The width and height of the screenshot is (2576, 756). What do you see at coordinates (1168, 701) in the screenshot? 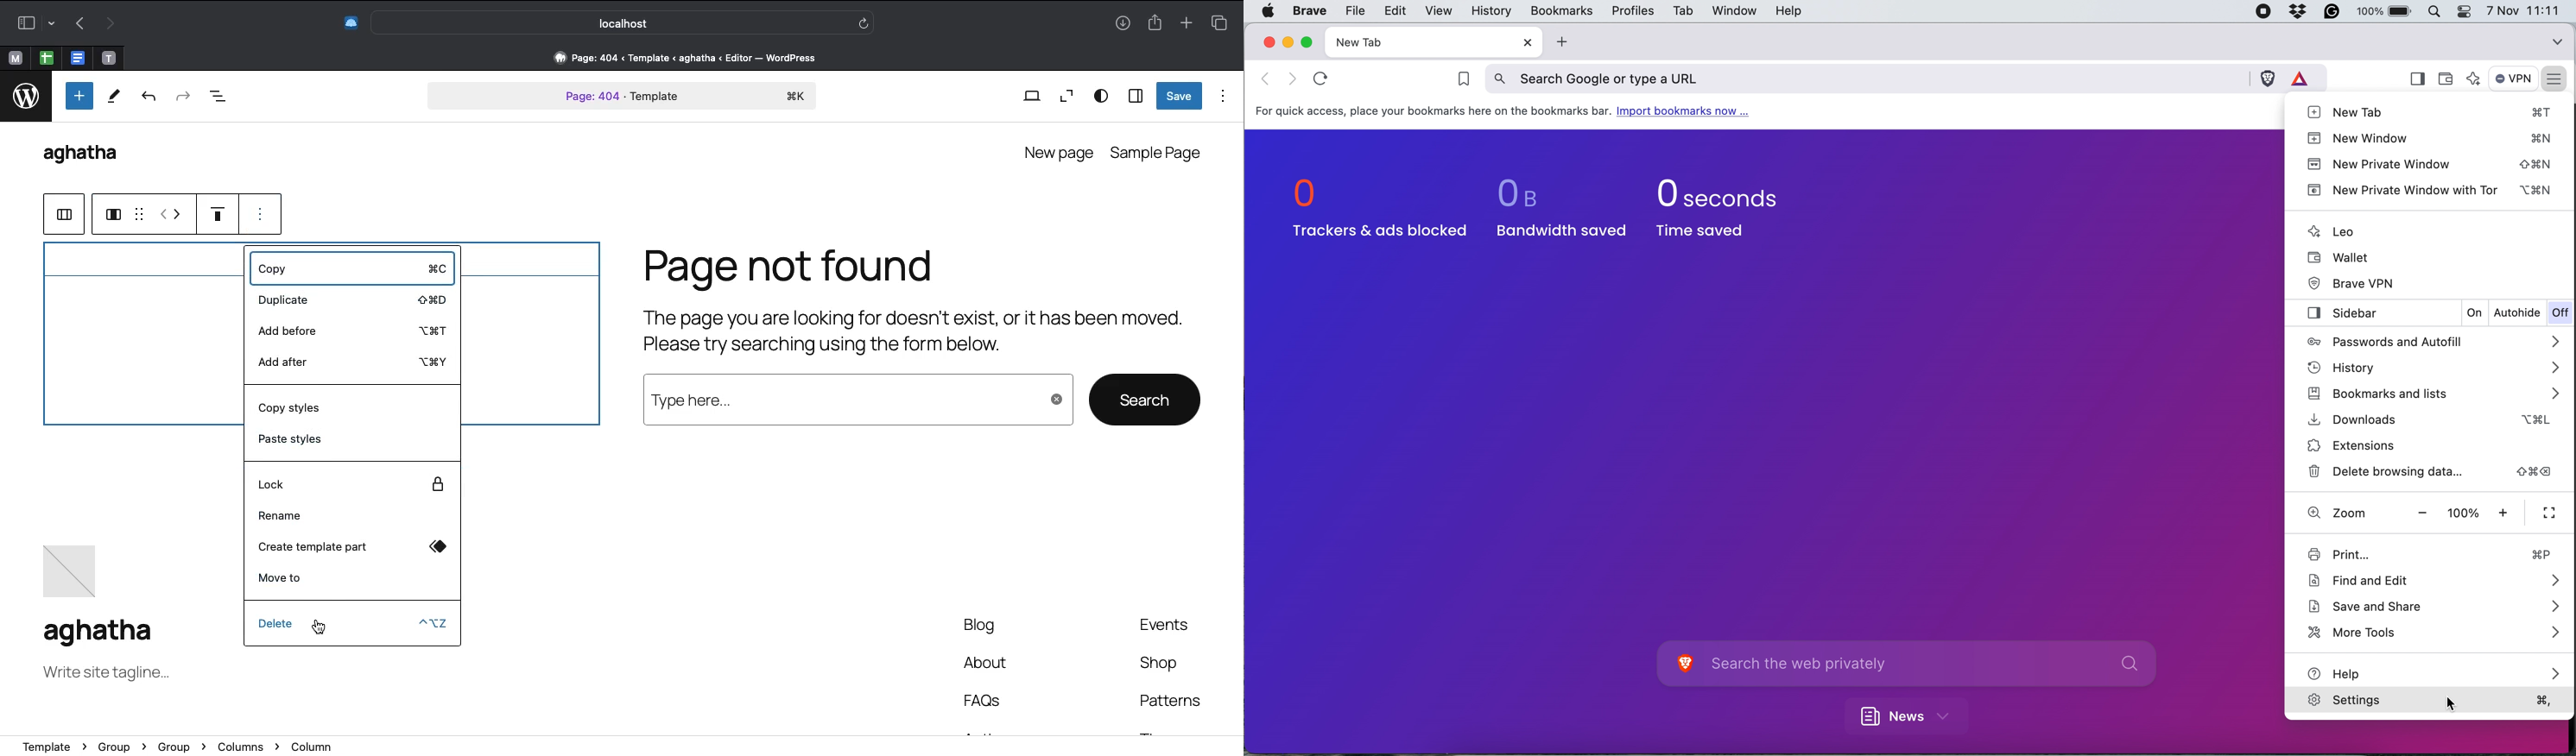
I see `Patterns` at bounding box center [1168, 701].